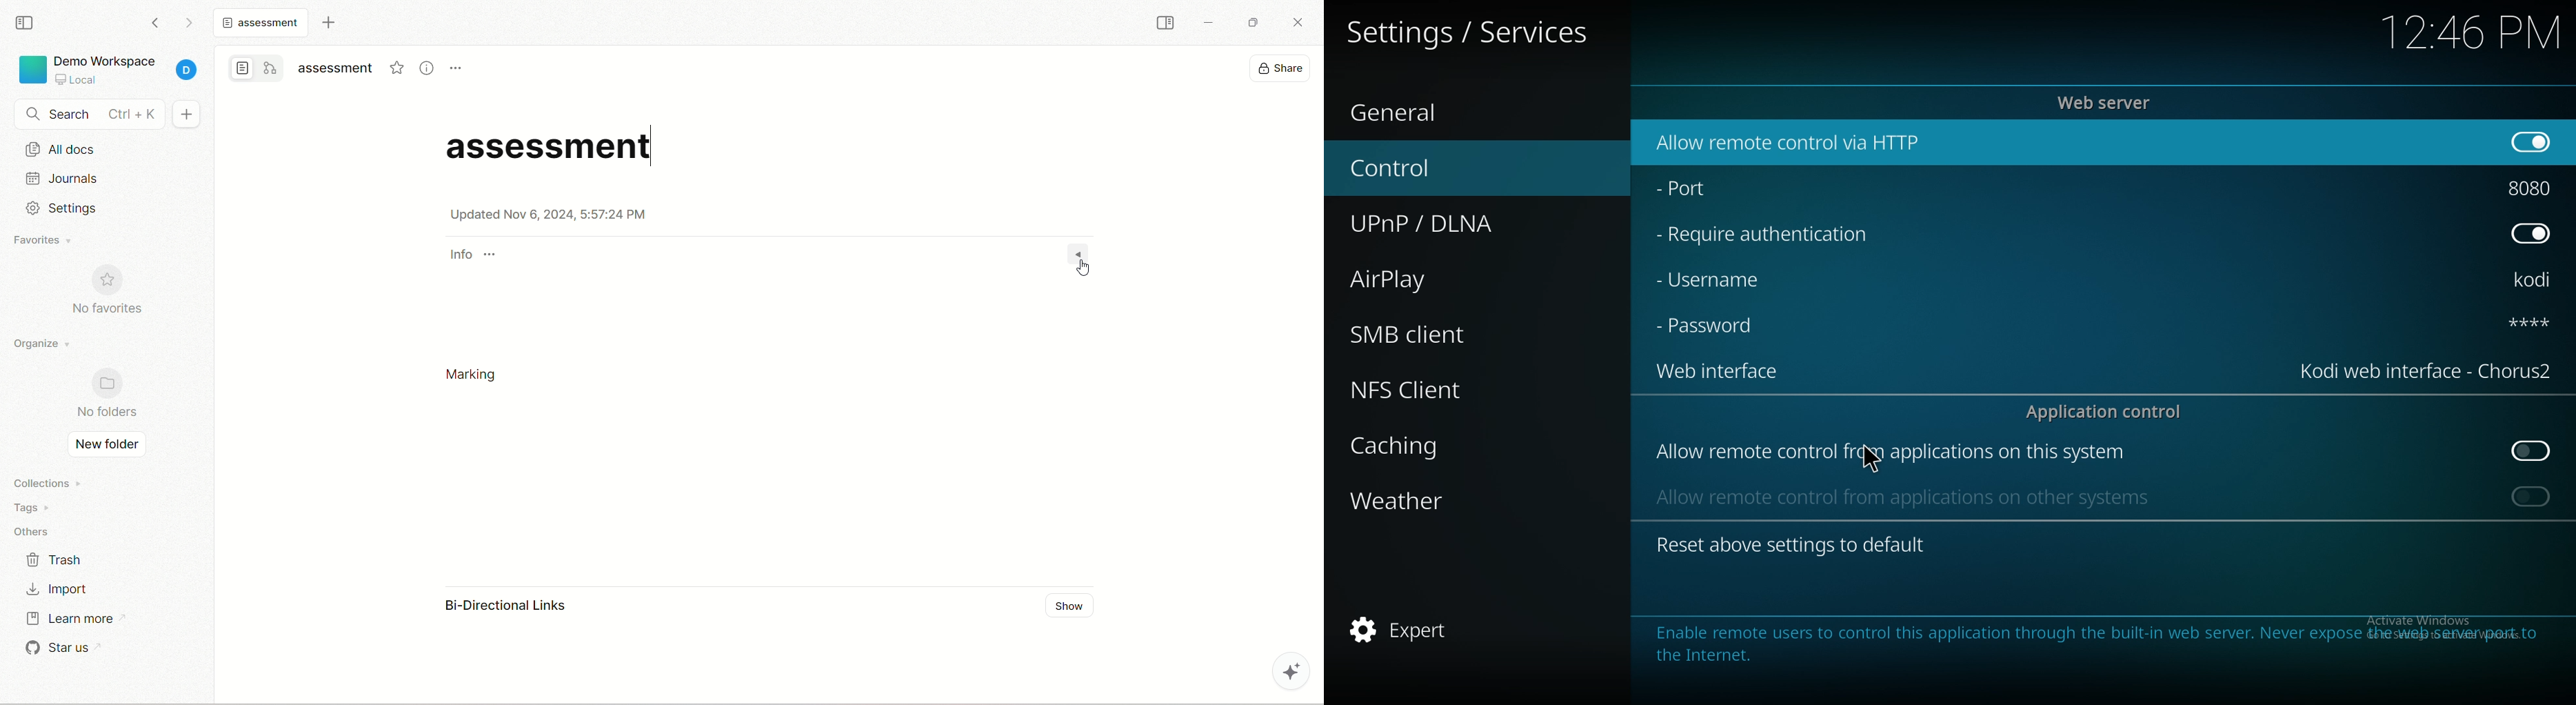  Describe the element at coordinates (109, 68) in the screenshot. I see `Demo Workspace` at that location.